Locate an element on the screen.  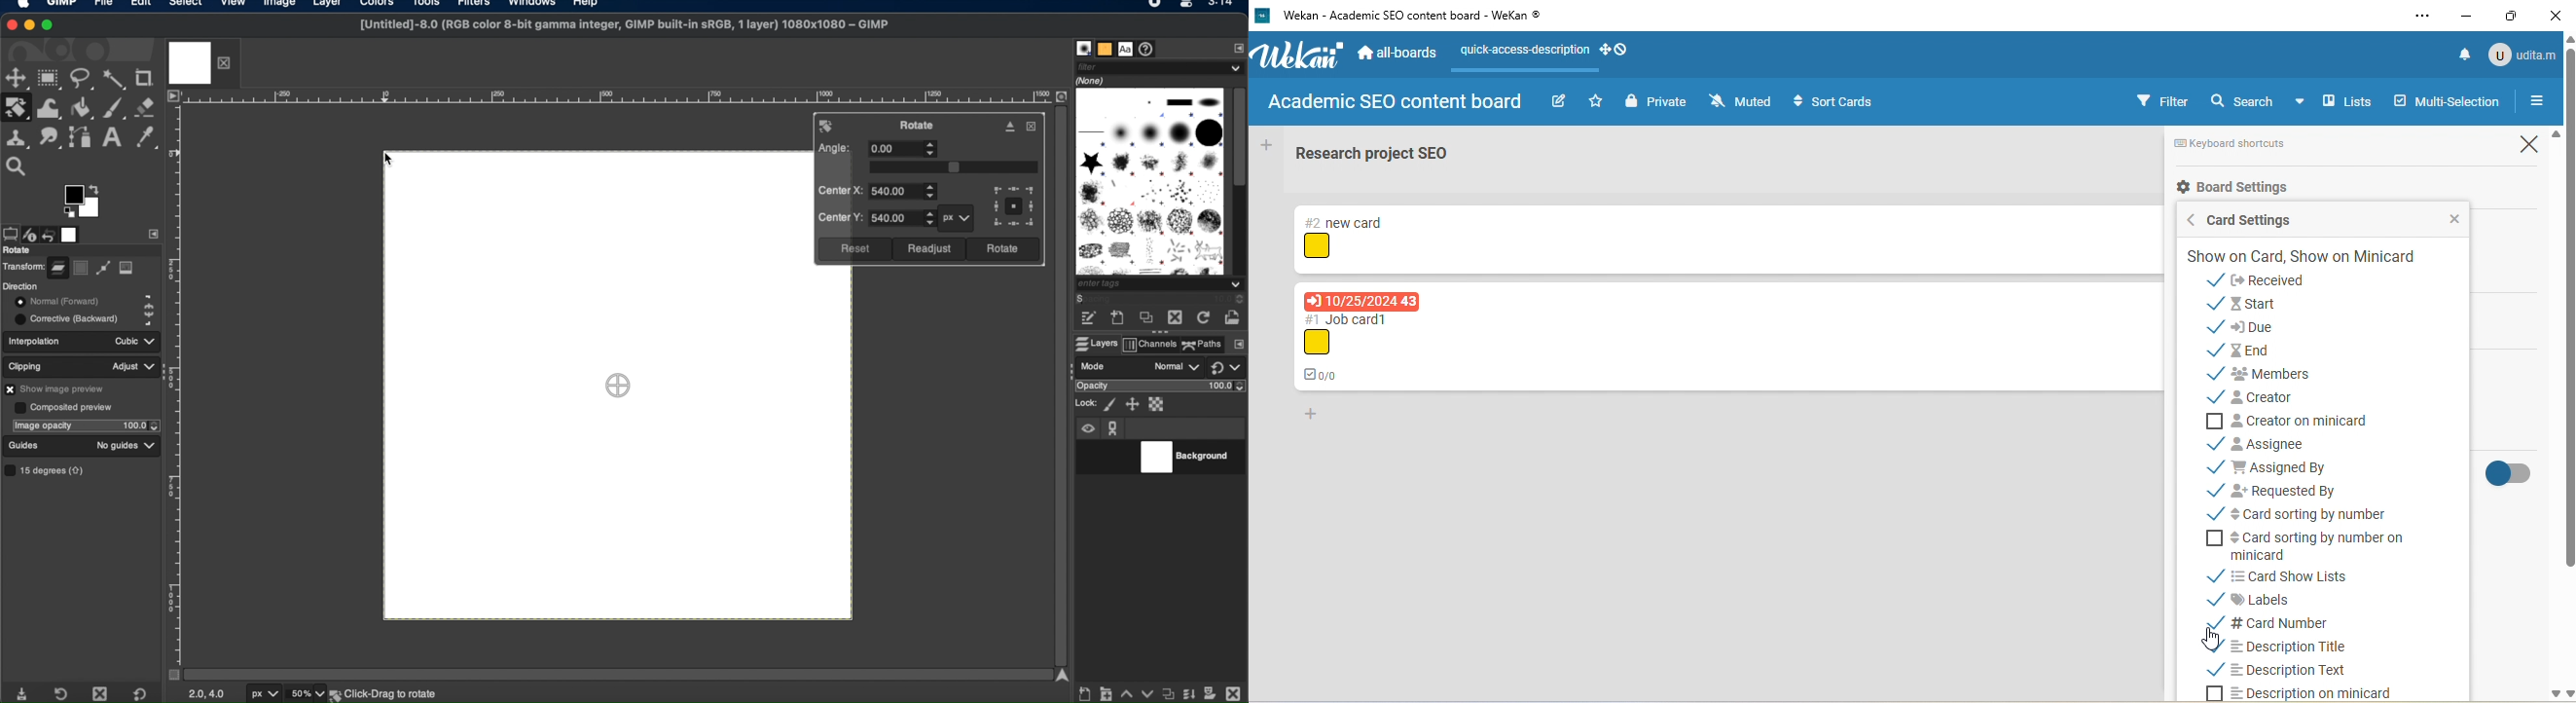
quick access is located at coordinates (1548, 50).